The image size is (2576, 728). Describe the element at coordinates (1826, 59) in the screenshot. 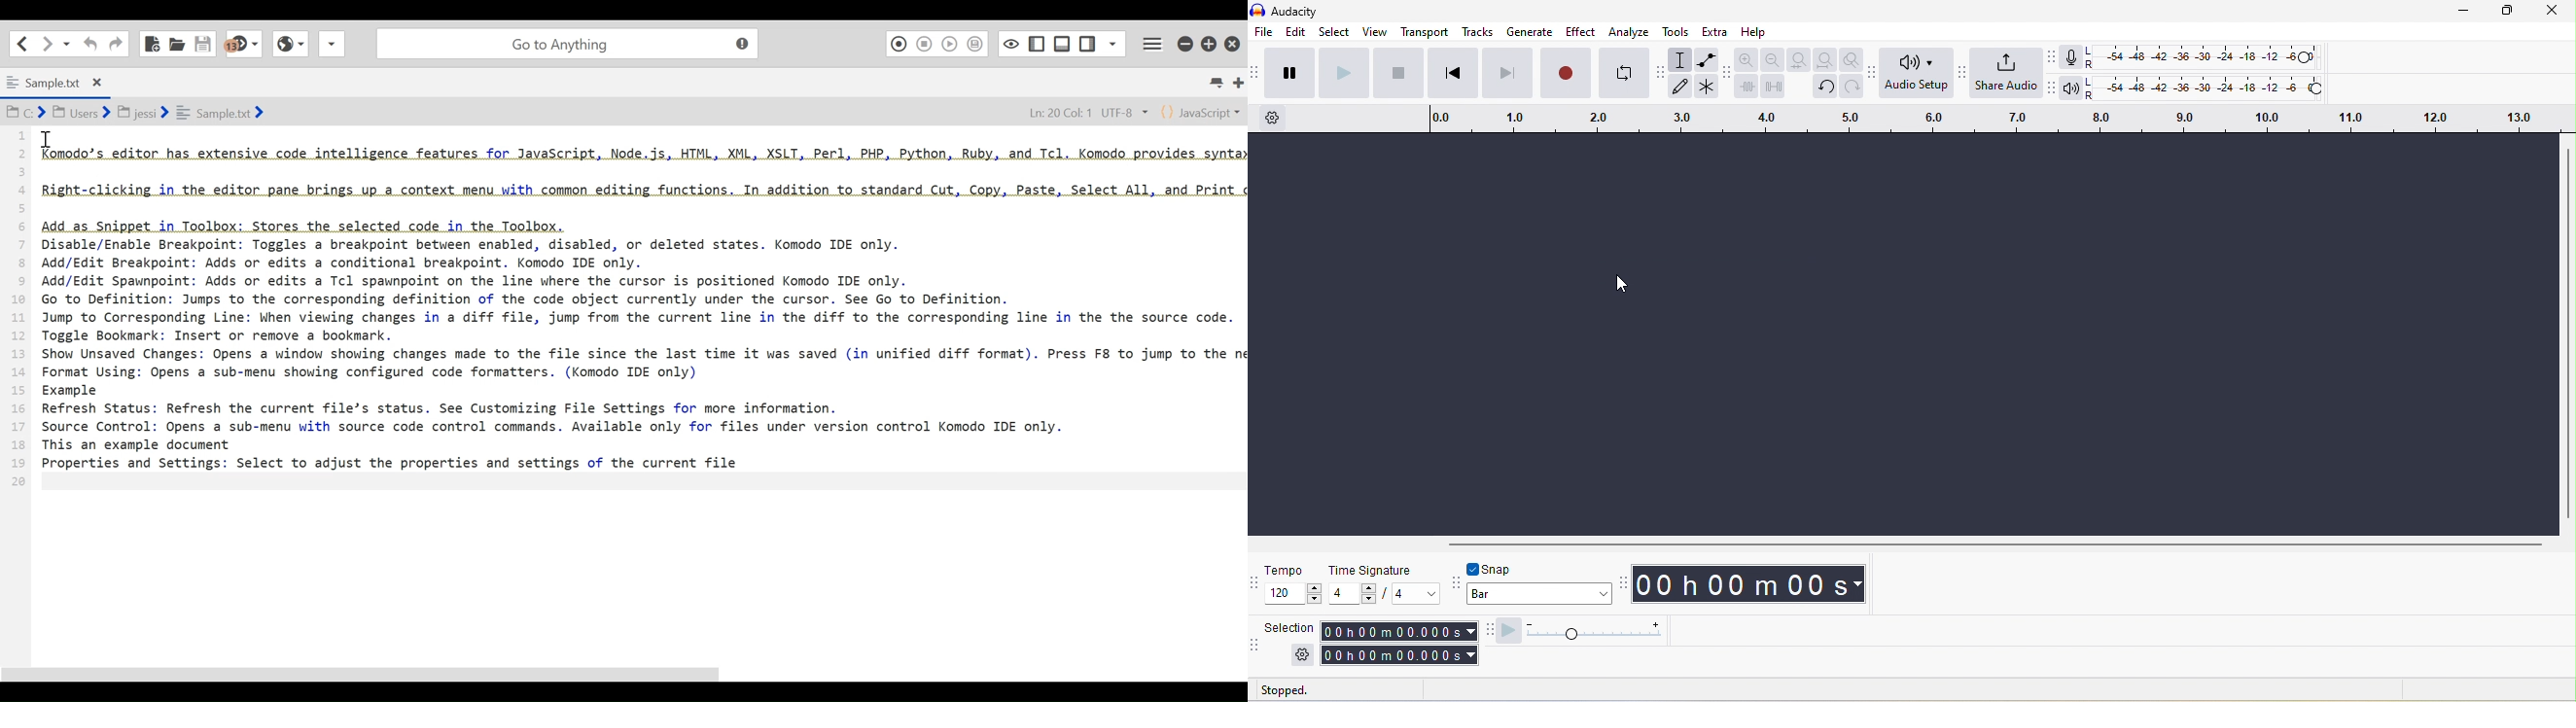

I see `fit project to width` at that location.